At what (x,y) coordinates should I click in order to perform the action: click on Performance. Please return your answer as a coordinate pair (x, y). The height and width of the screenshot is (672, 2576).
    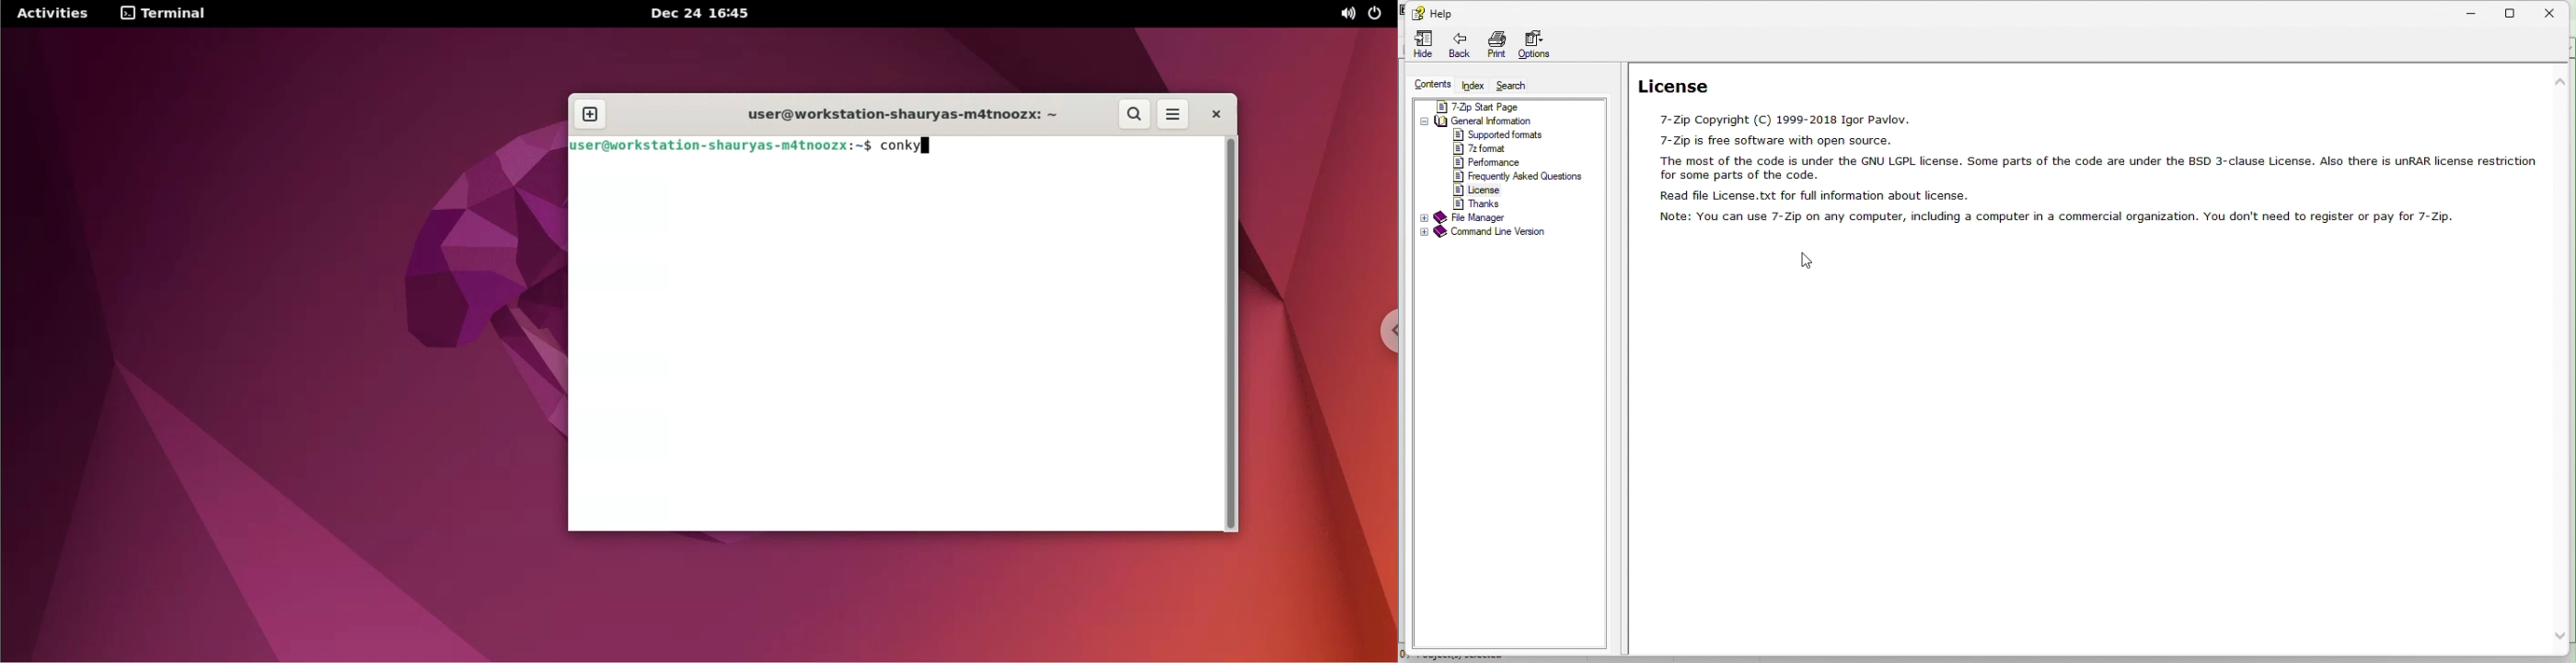
    Looking at the image, I should click on (1487, 163).